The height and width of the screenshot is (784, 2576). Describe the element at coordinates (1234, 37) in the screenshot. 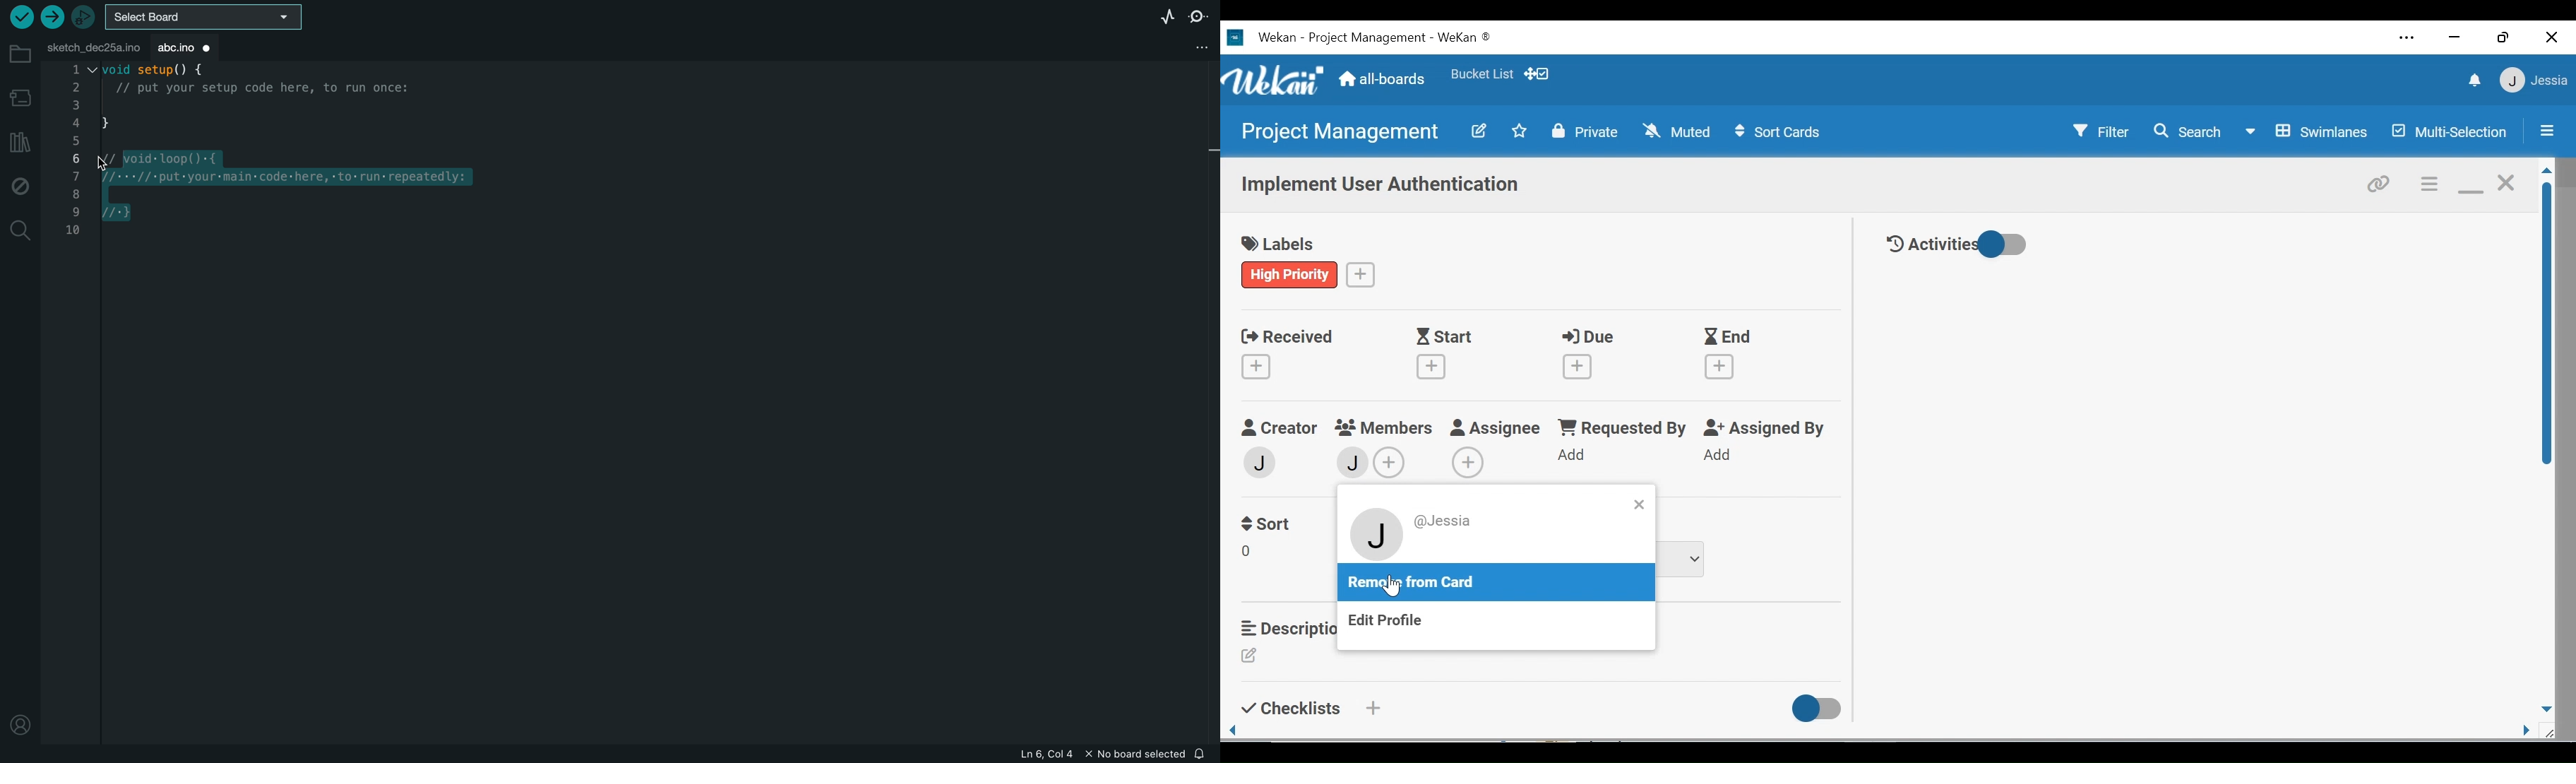

I see `wekan logo` at that location.